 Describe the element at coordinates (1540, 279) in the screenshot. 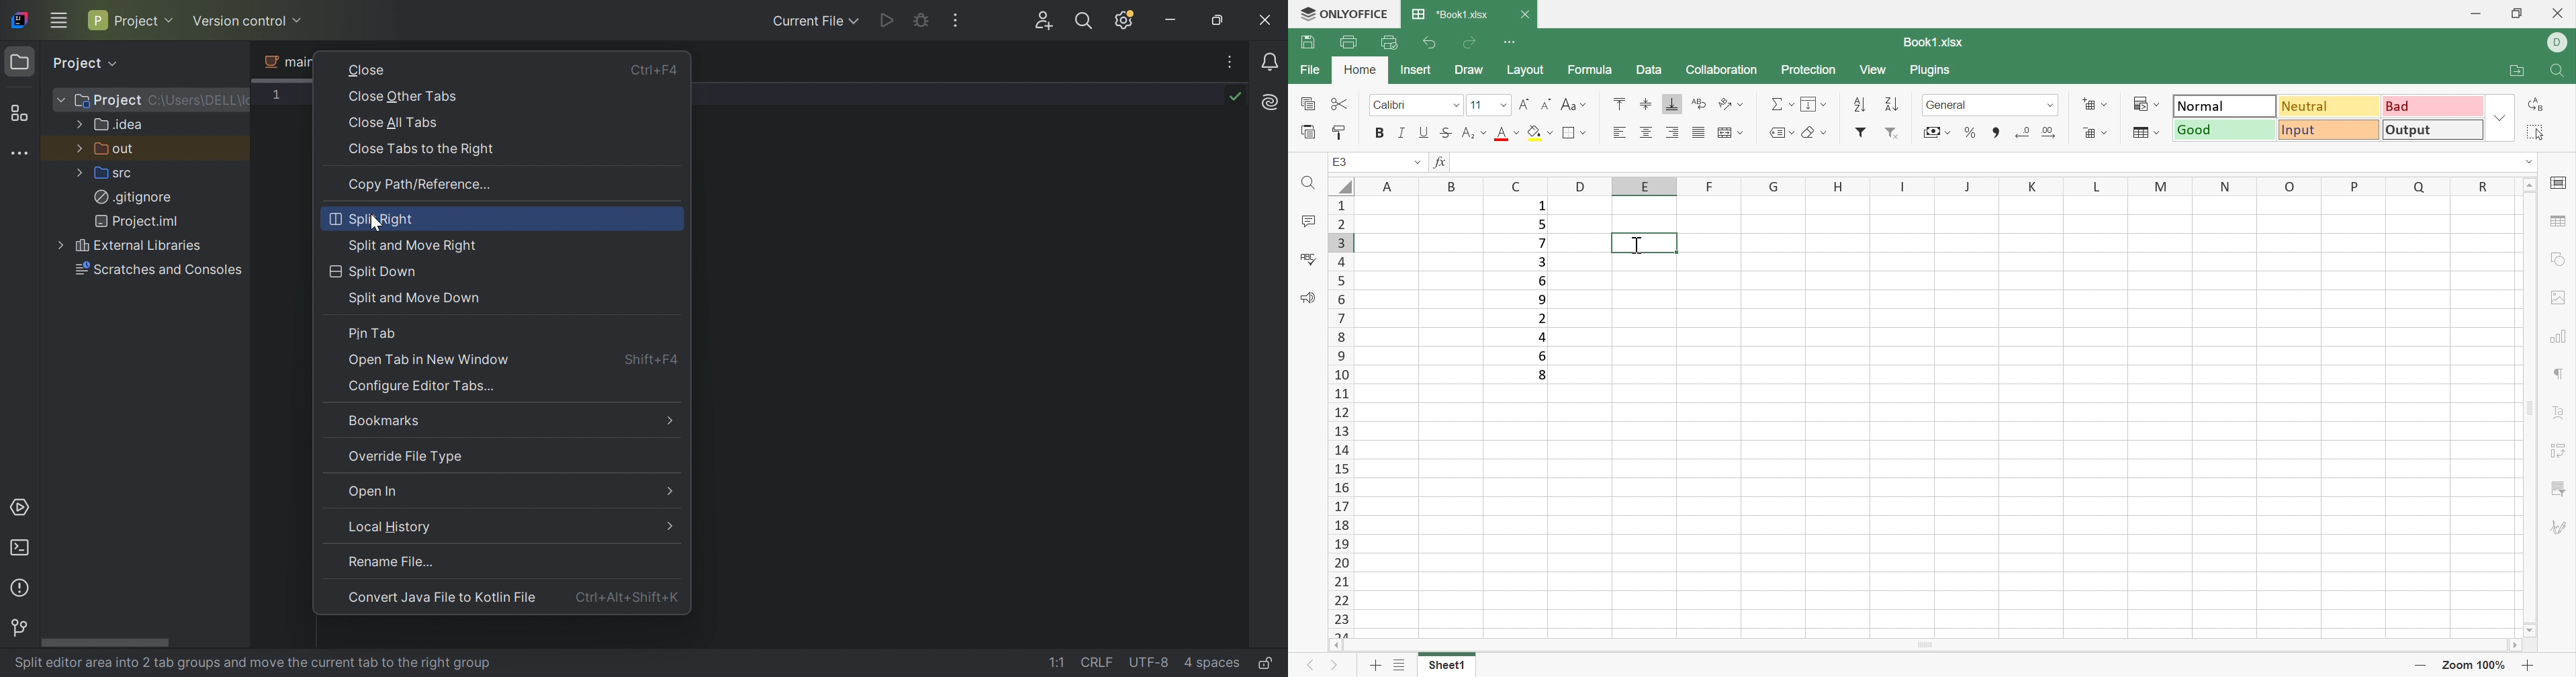

I see `6` at that location.